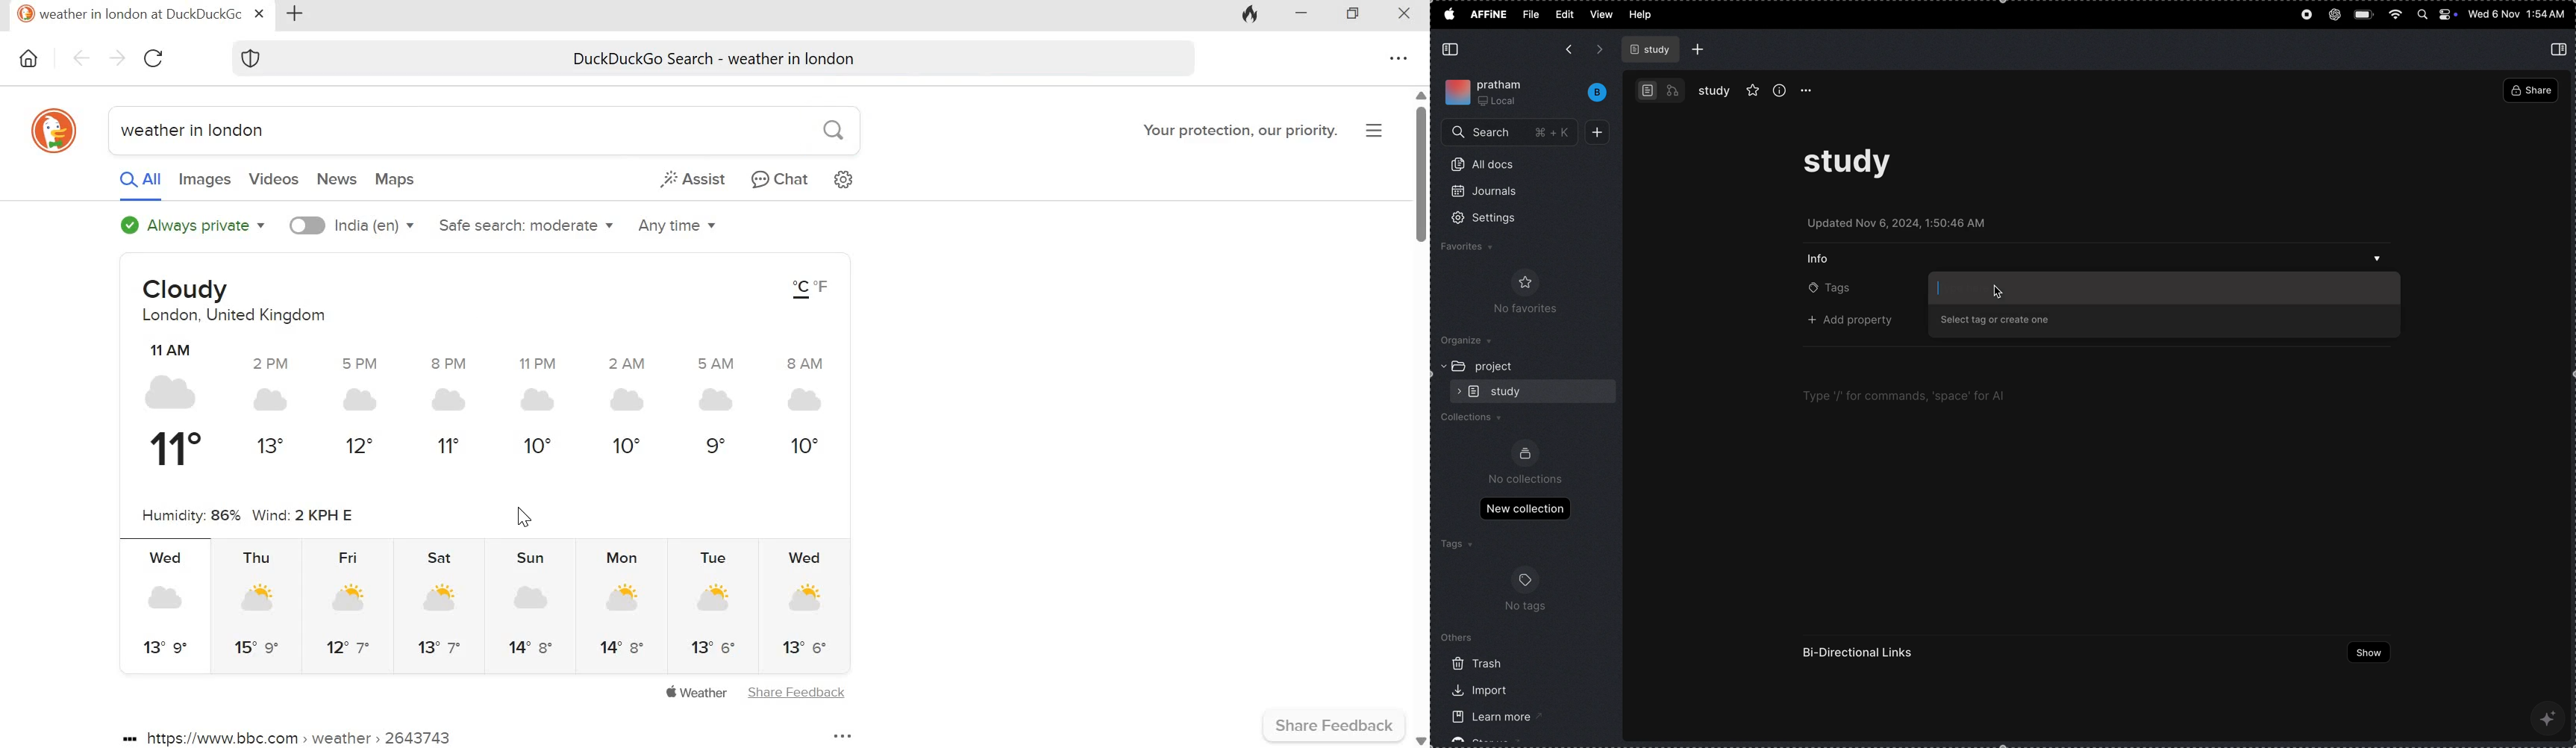 The width and height of the screenshot is (2576, 756). What do you see at coordinates (351, 228) in the screenshot?
I see `India (en)` at bounding box center [351, 228].